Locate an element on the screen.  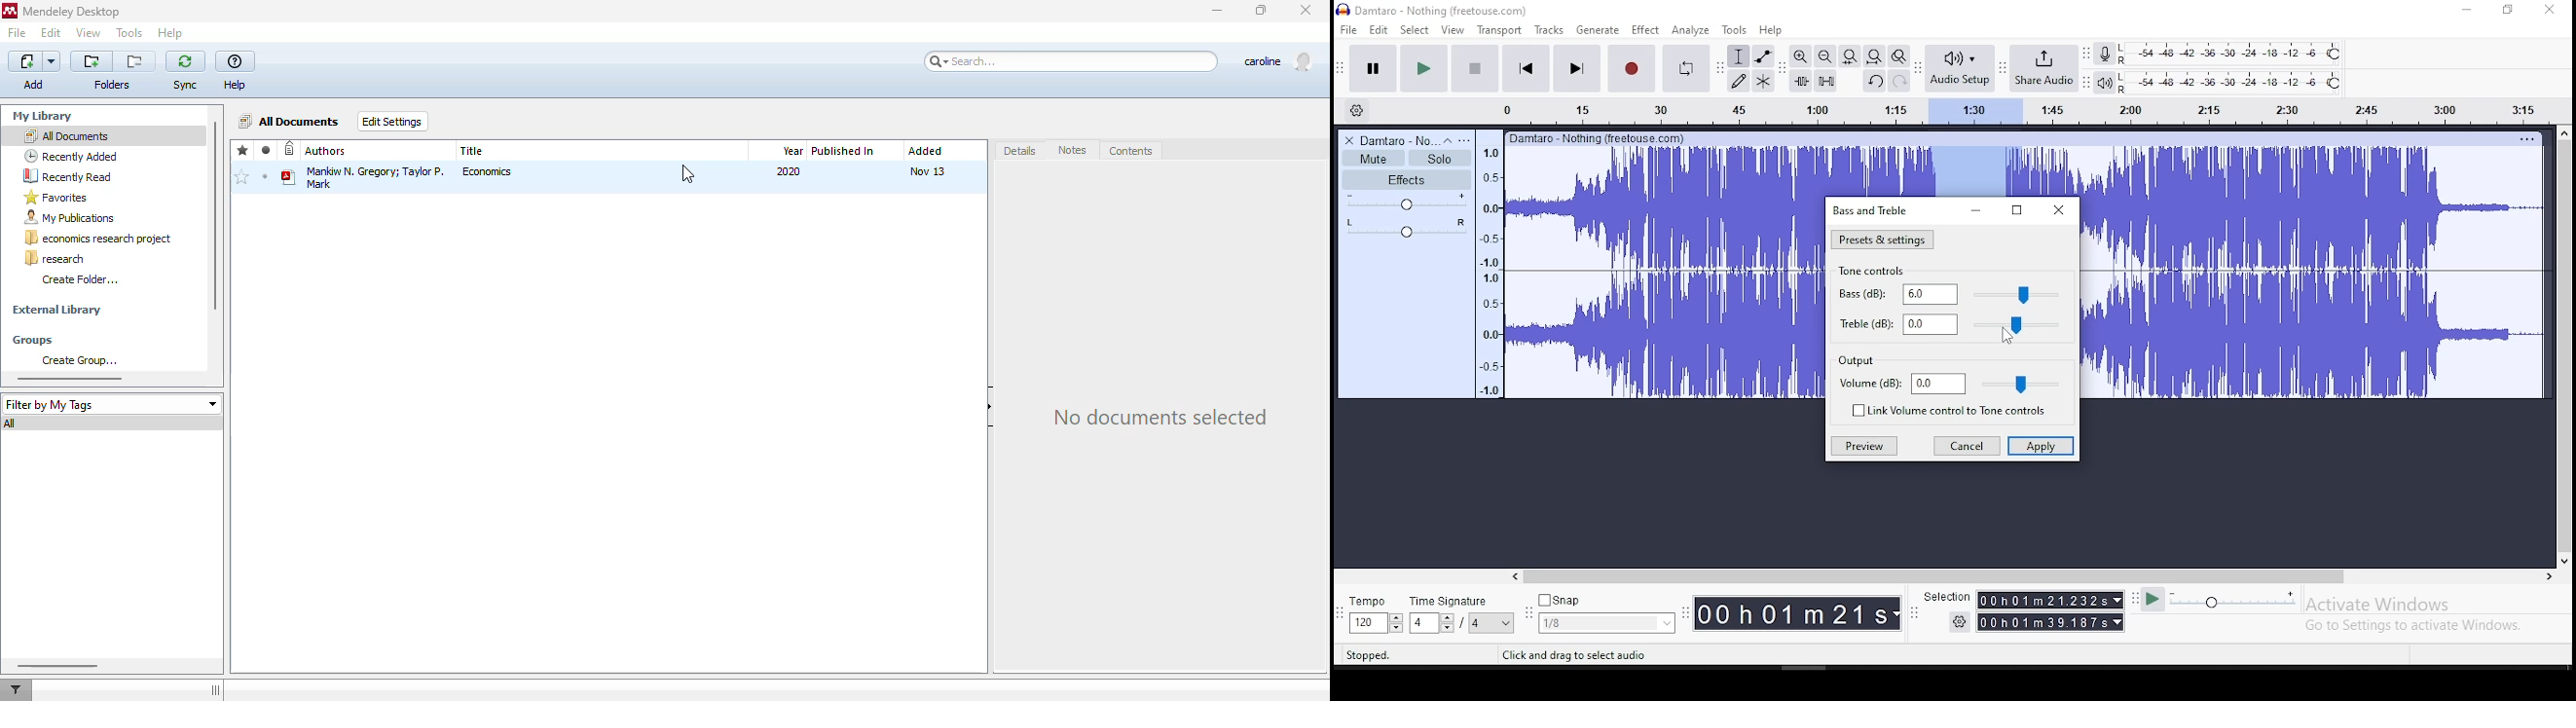
Click and drag to select audio (Esc to cancel) is located at coordinates (1613, 654).